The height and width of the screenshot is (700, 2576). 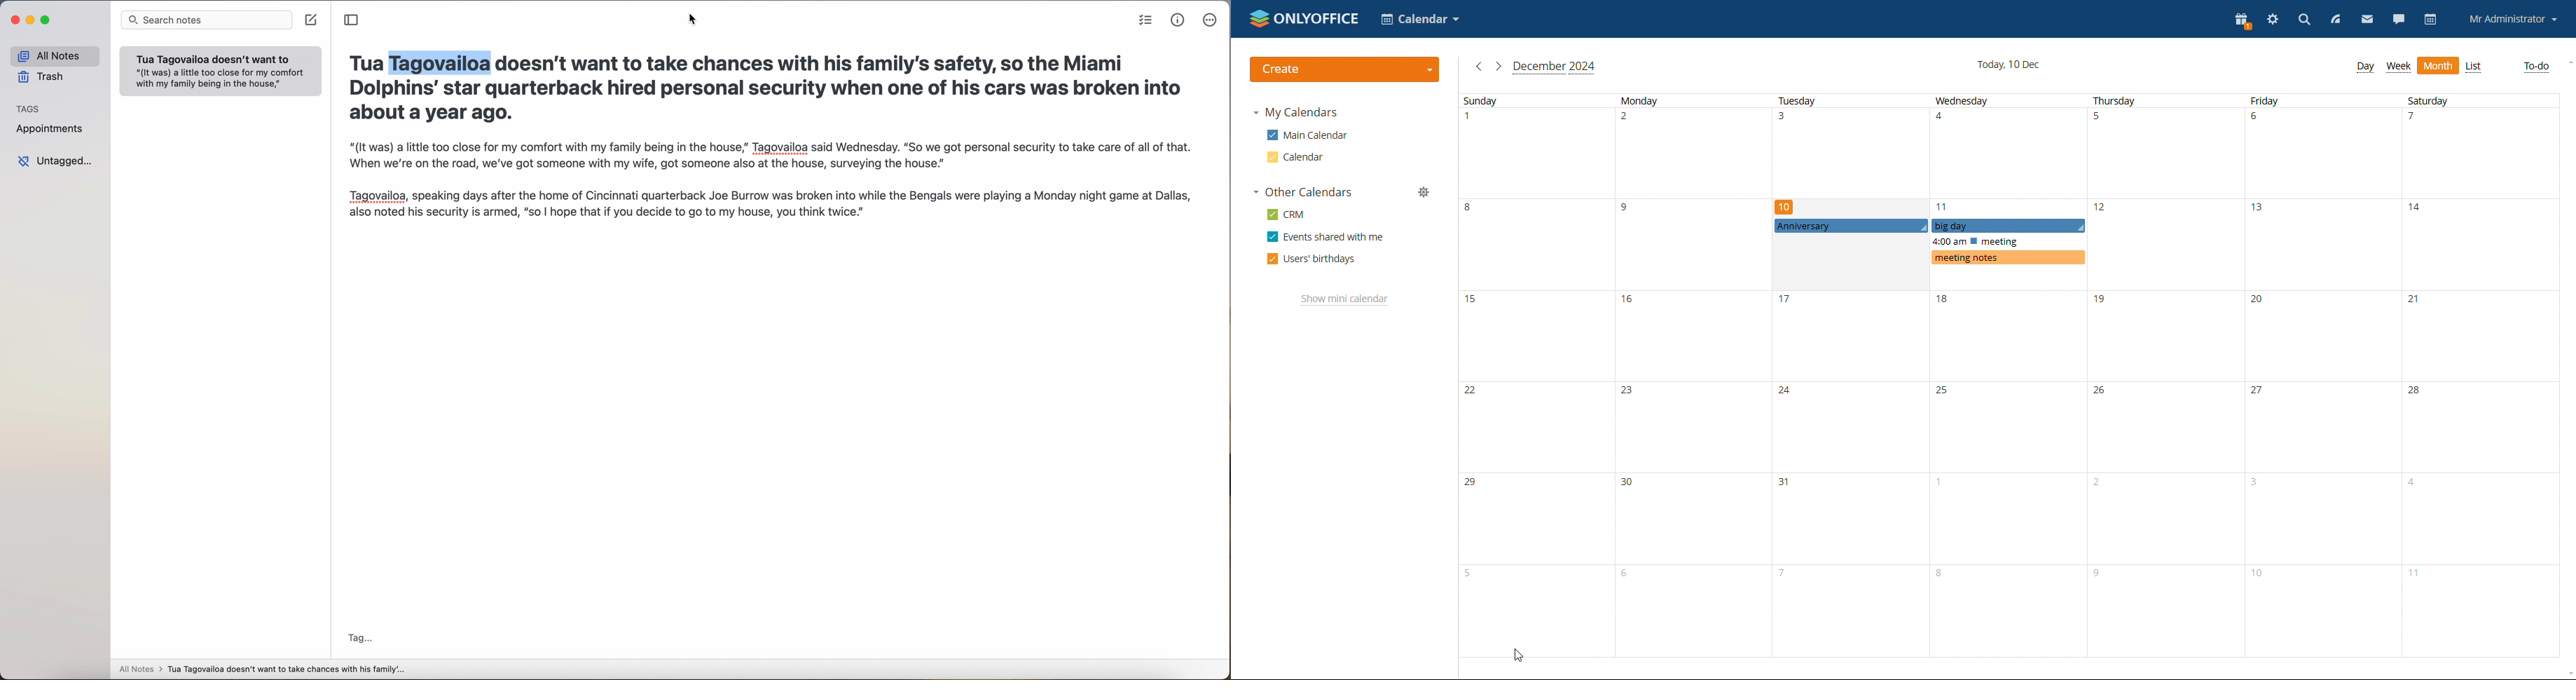 What do you see at coordinates (2365, 67) in the screenshot?
I see `day view` at bounding box center [2365, 67].